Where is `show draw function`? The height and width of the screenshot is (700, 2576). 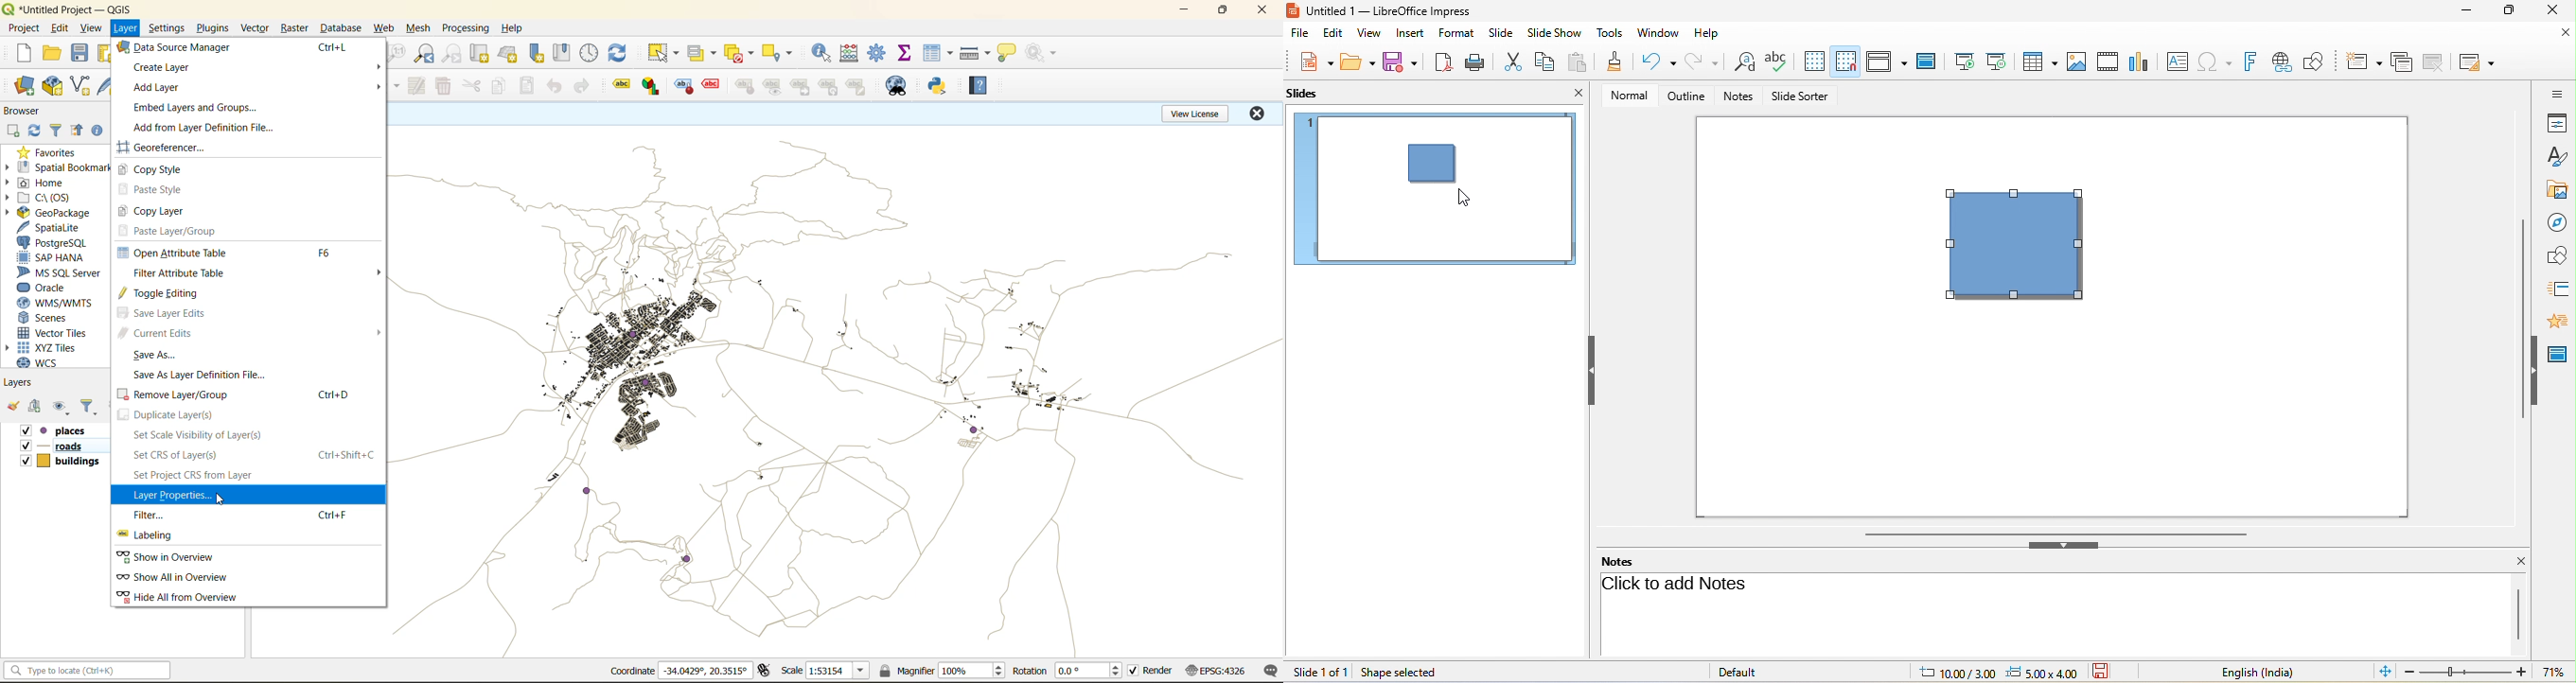
show draw function is located at coordinates (2320, 60).